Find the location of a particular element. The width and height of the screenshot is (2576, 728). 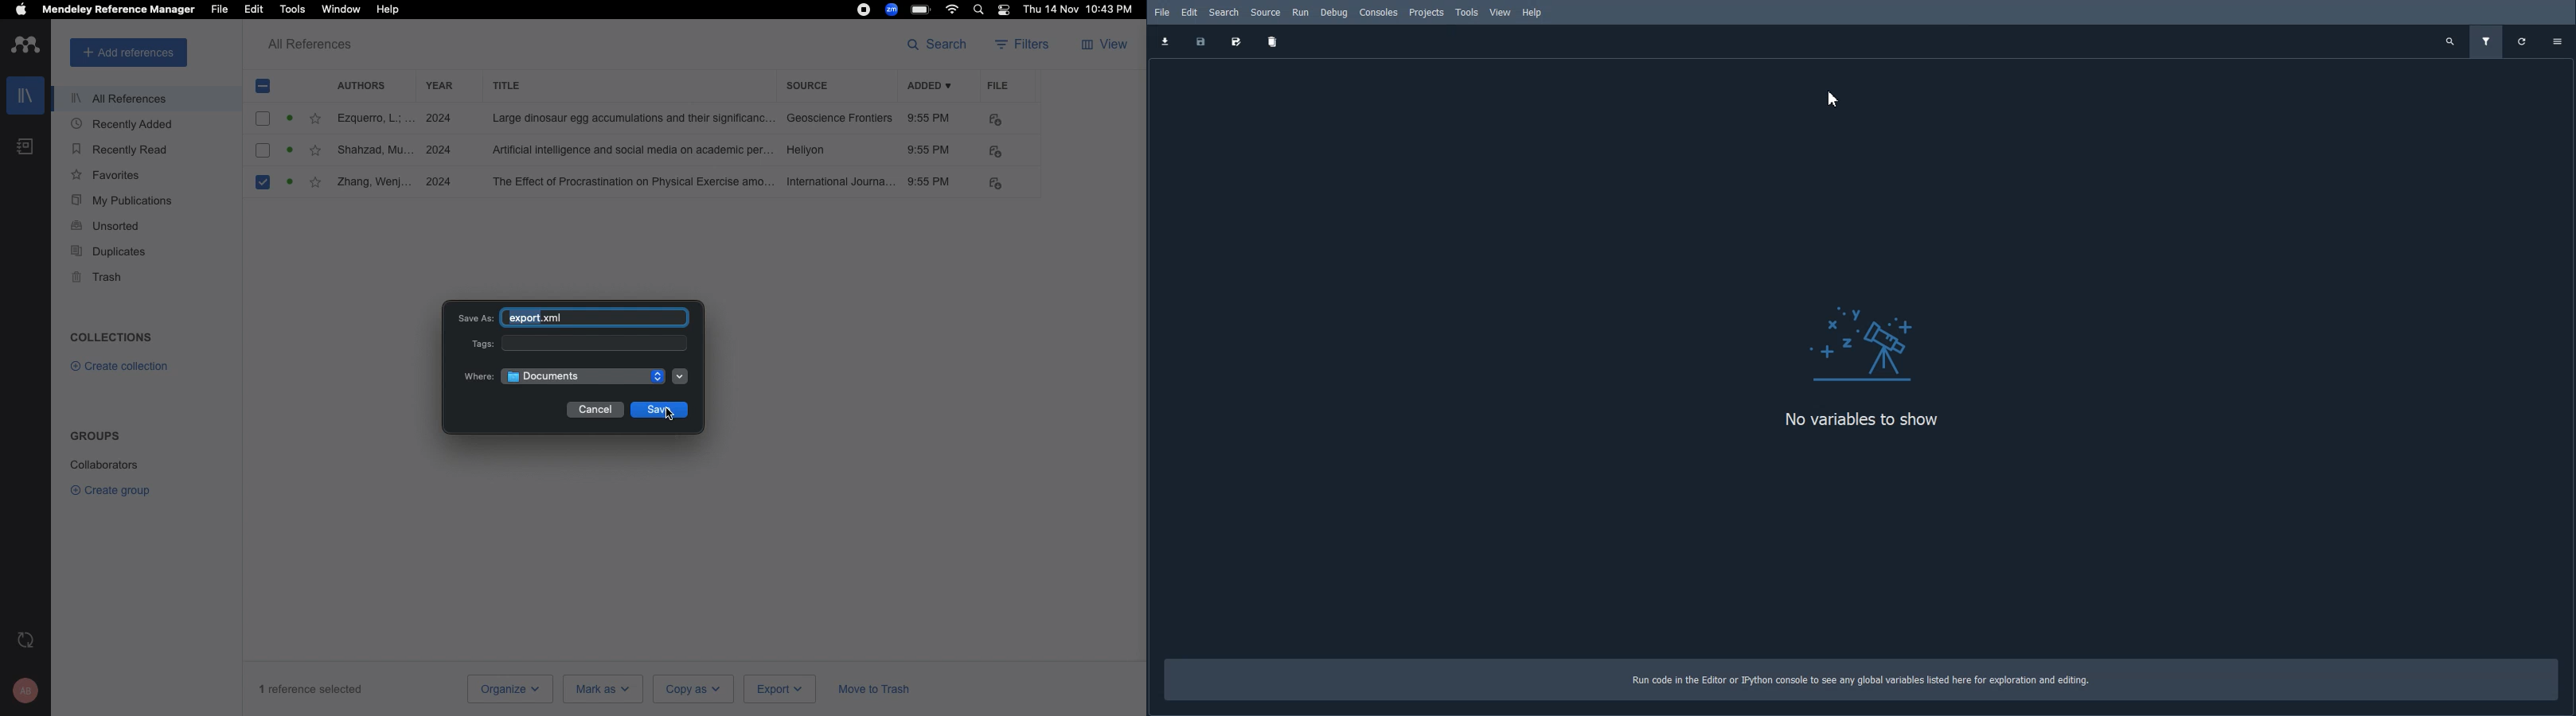

Help is located at coordinates (396, 9).